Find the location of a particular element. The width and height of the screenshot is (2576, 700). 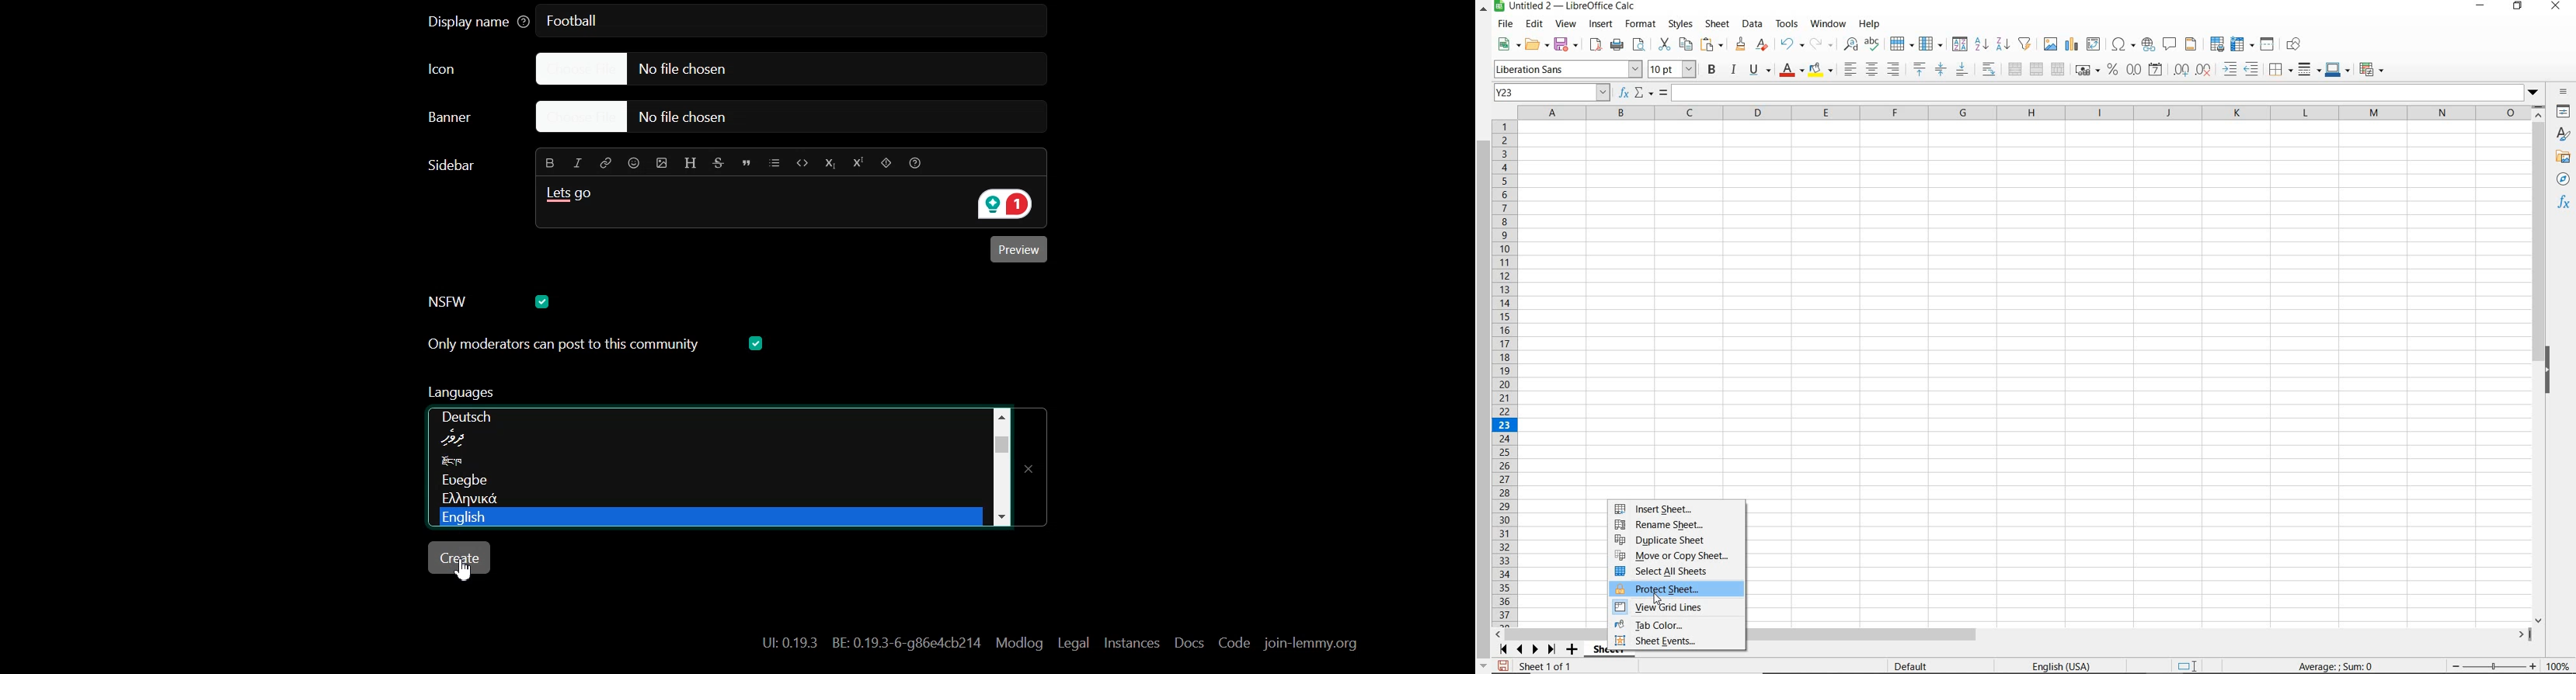

INSERT CHART is located at coordinates (2072, 45).